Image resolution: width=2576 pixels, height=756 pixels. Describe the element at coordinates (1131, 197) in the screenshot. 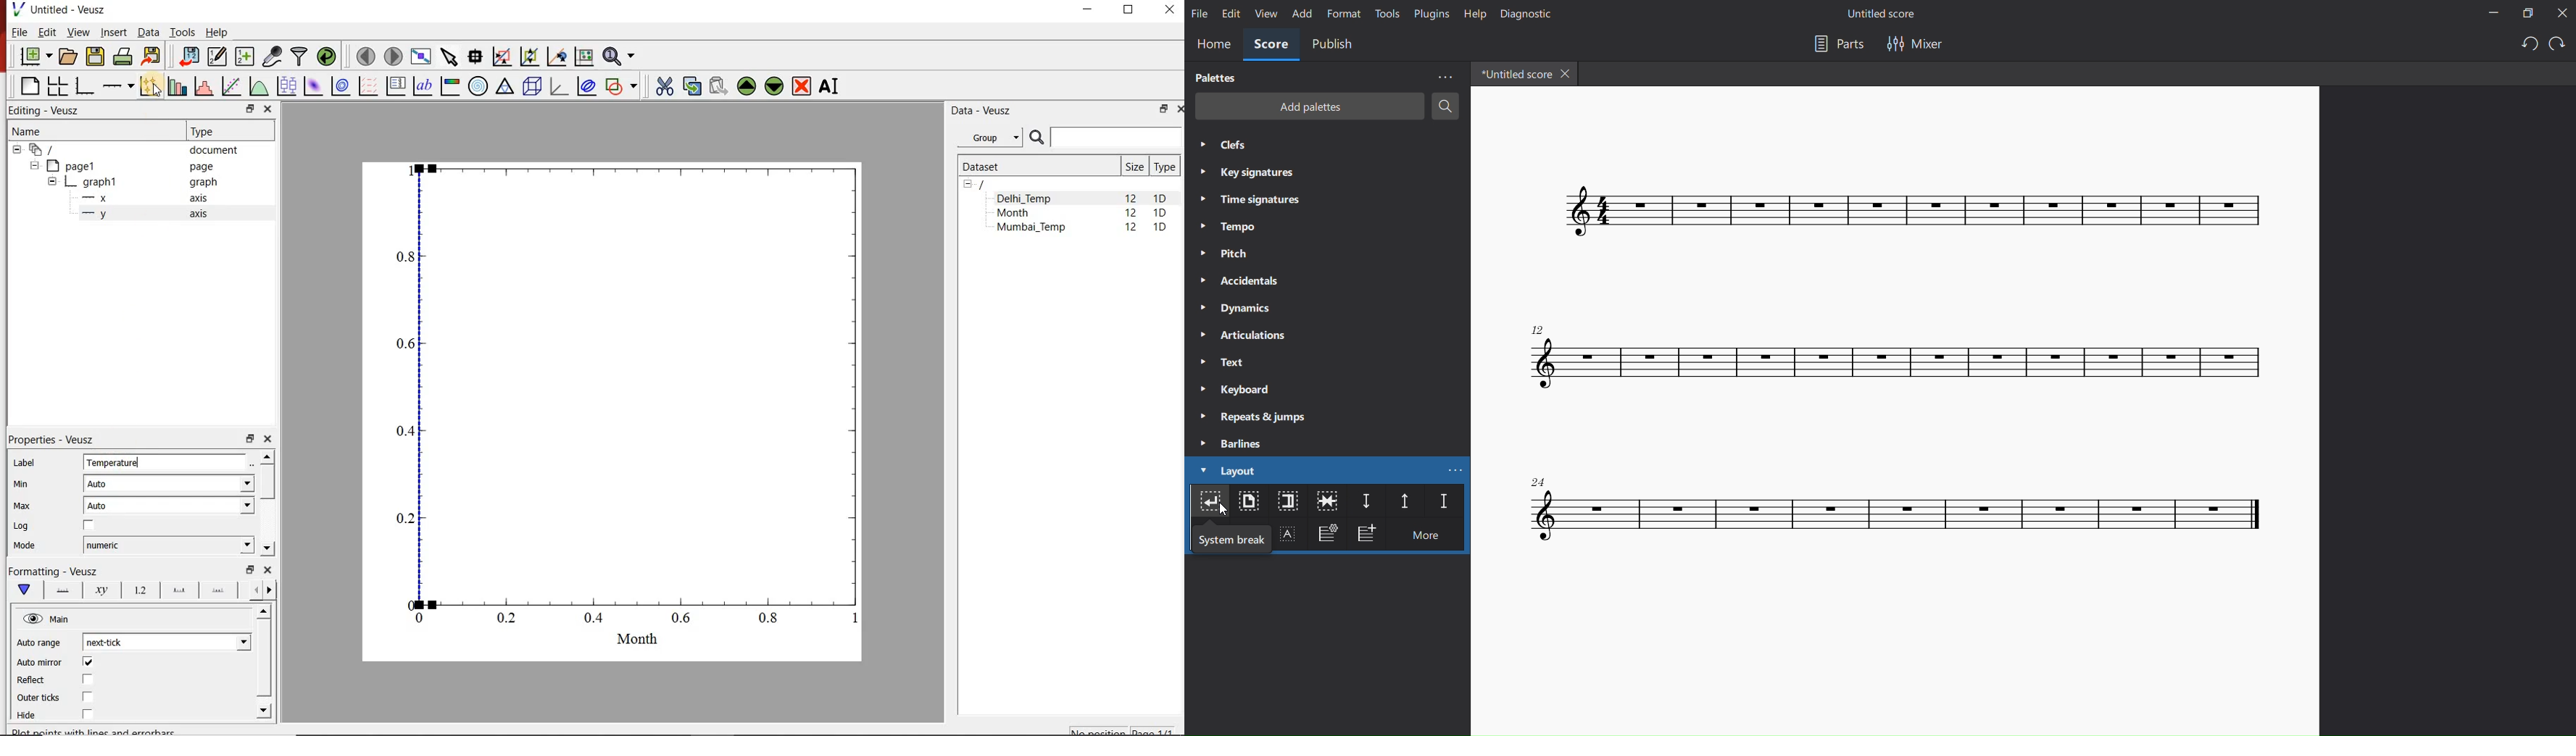

I see `12` at that location.